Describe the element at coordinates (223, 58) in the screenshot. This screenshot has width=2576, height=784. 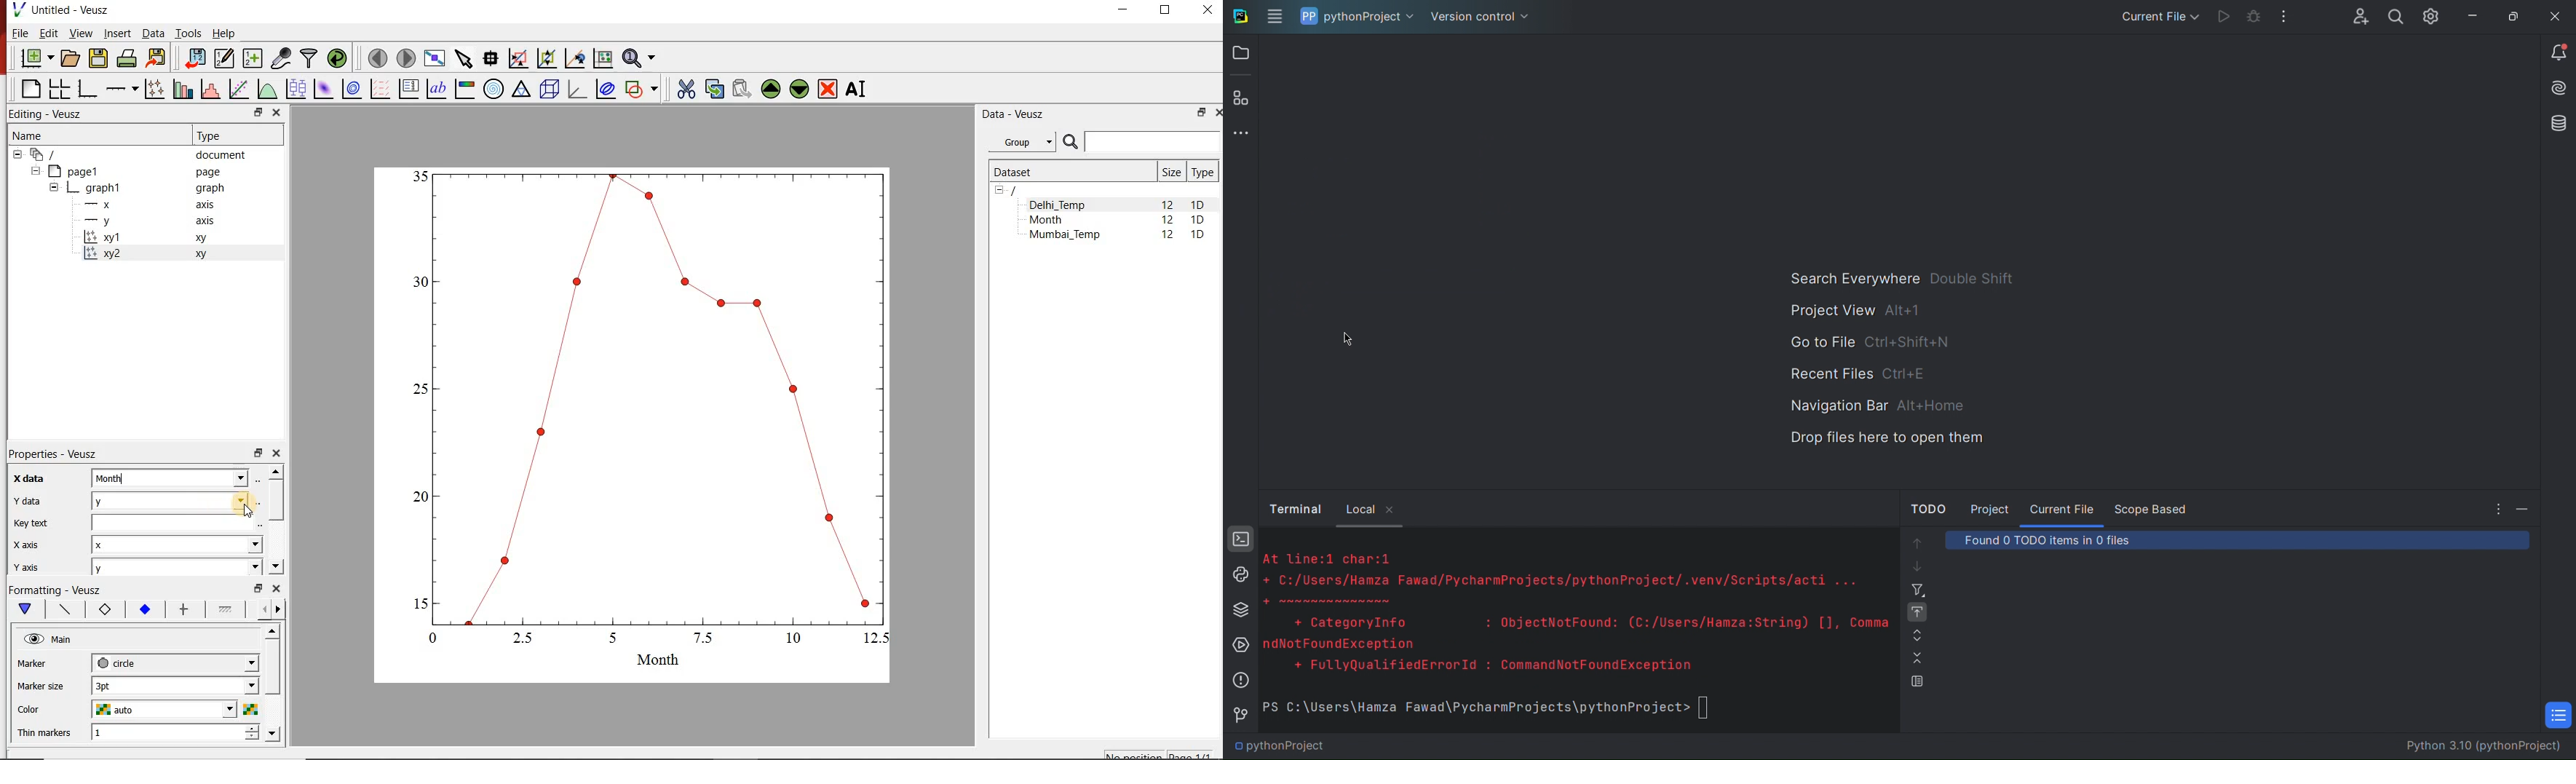
I see `edit and enter new datasets` at that location.